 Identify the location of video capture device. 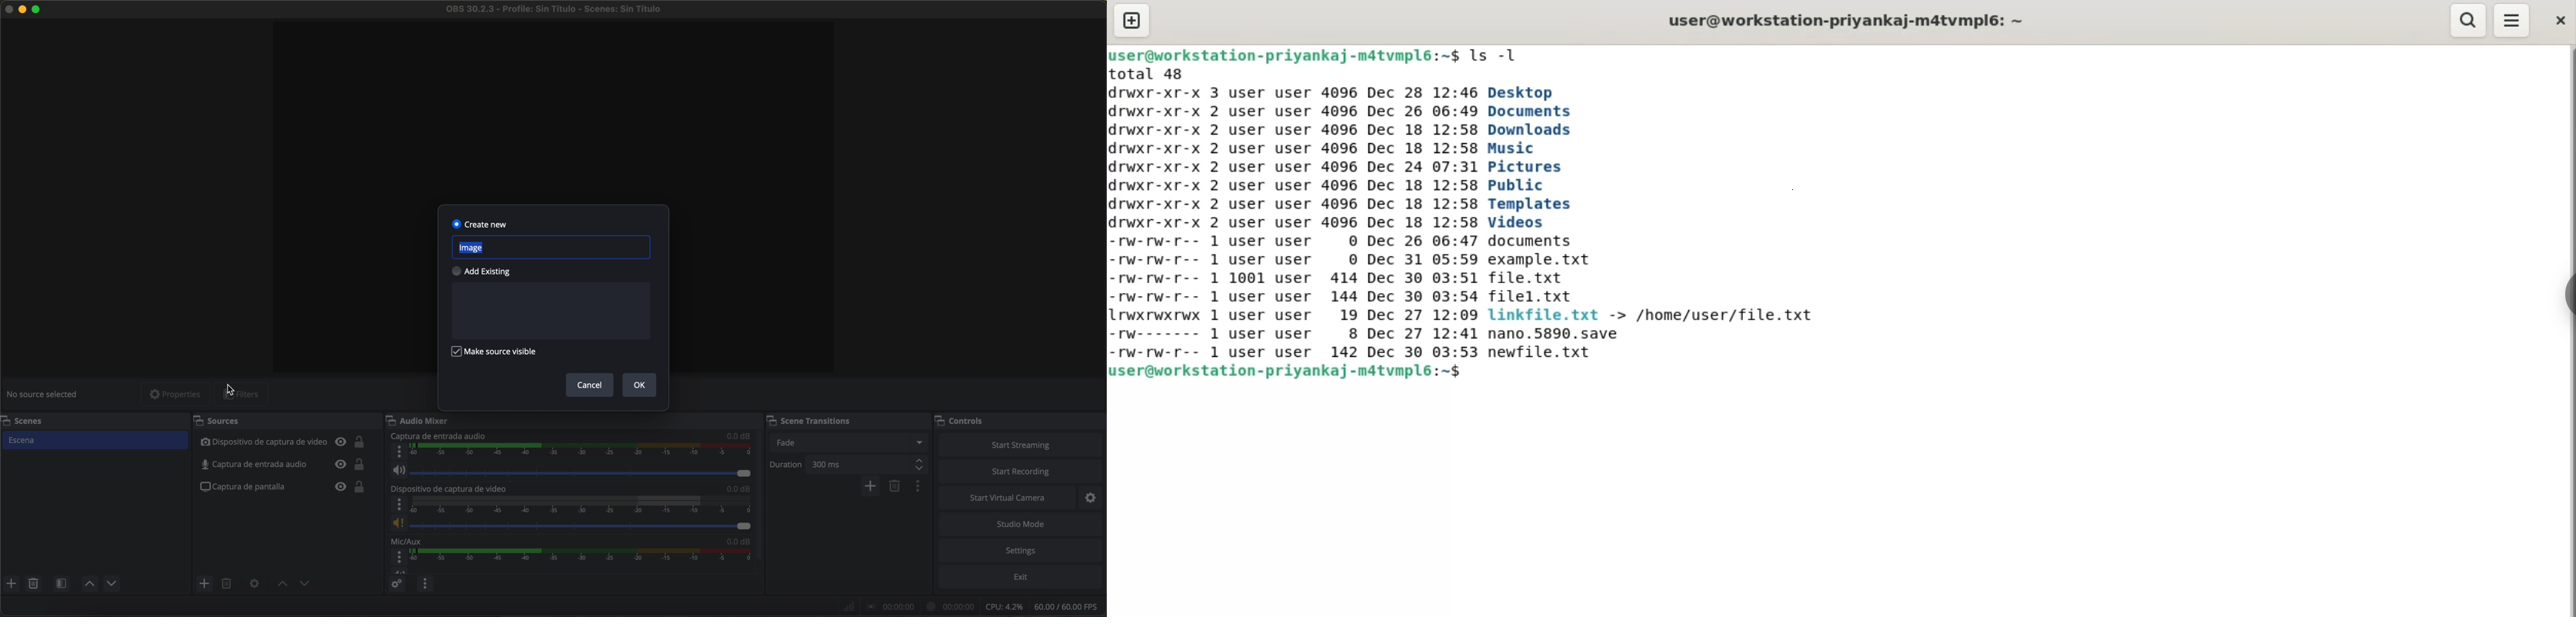
(452, 488).